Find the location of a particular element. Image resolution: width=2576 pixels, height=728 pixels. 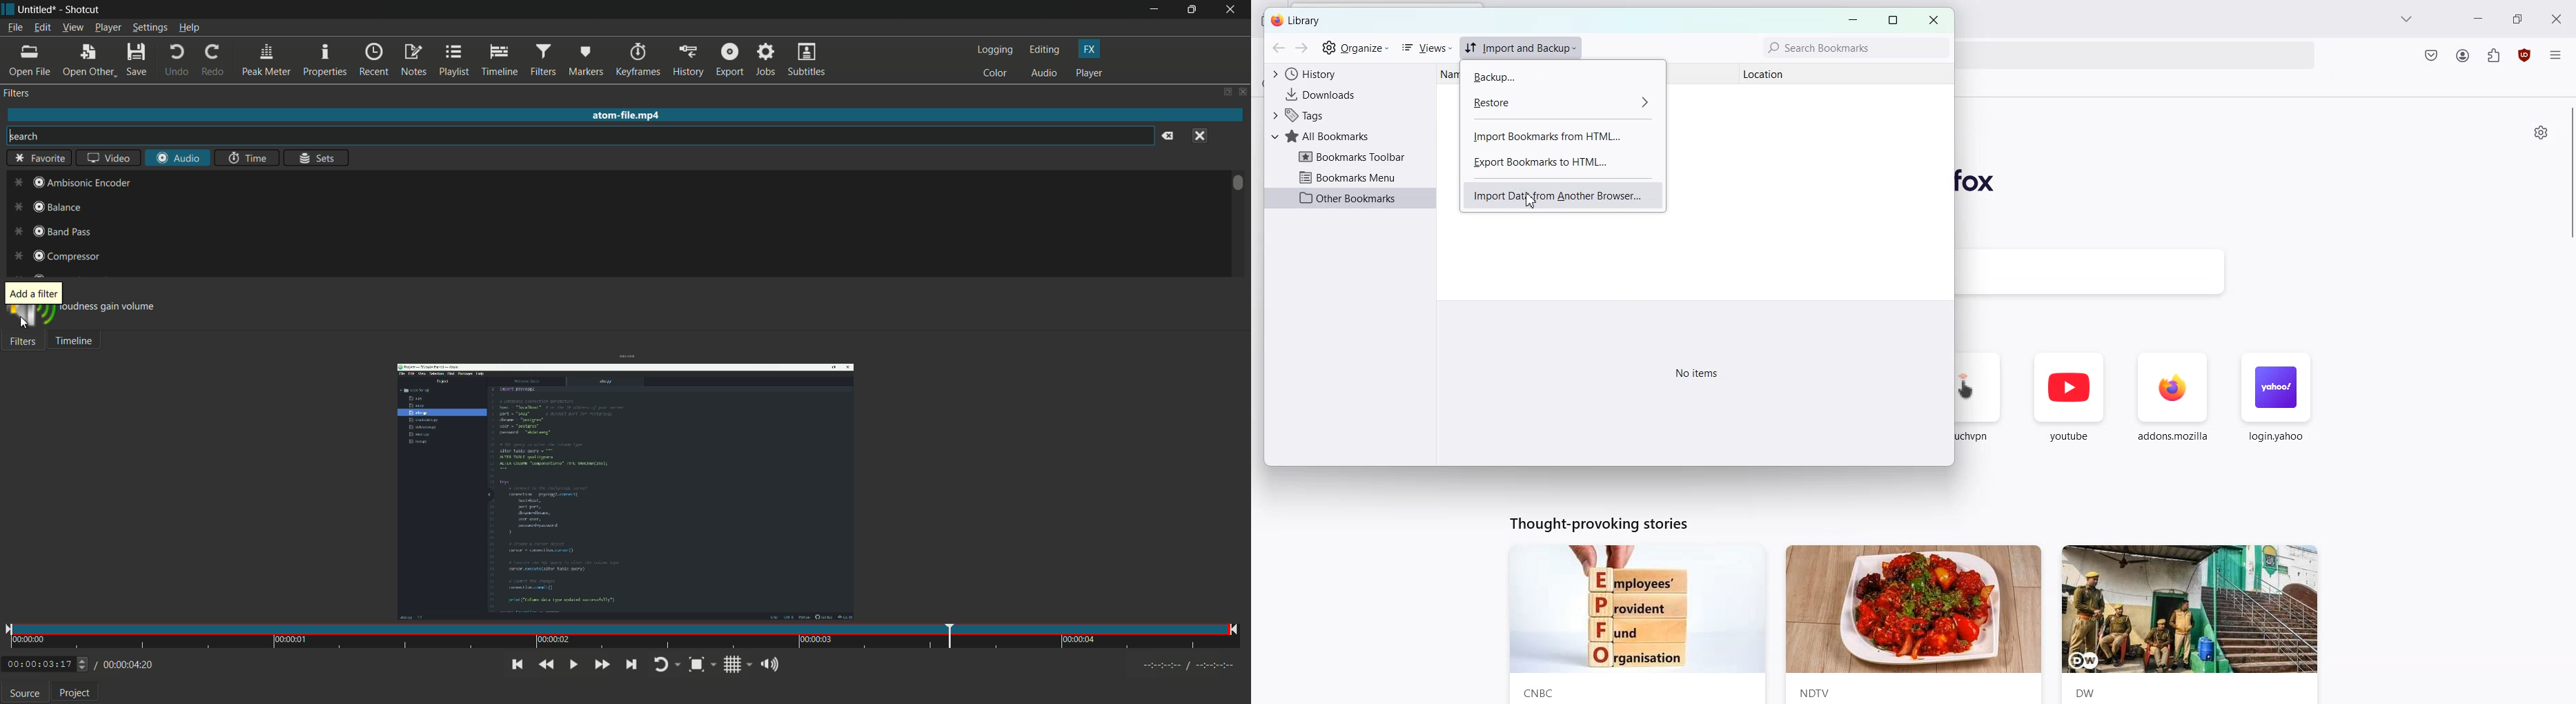

open other is located at coordinates (87, 61).